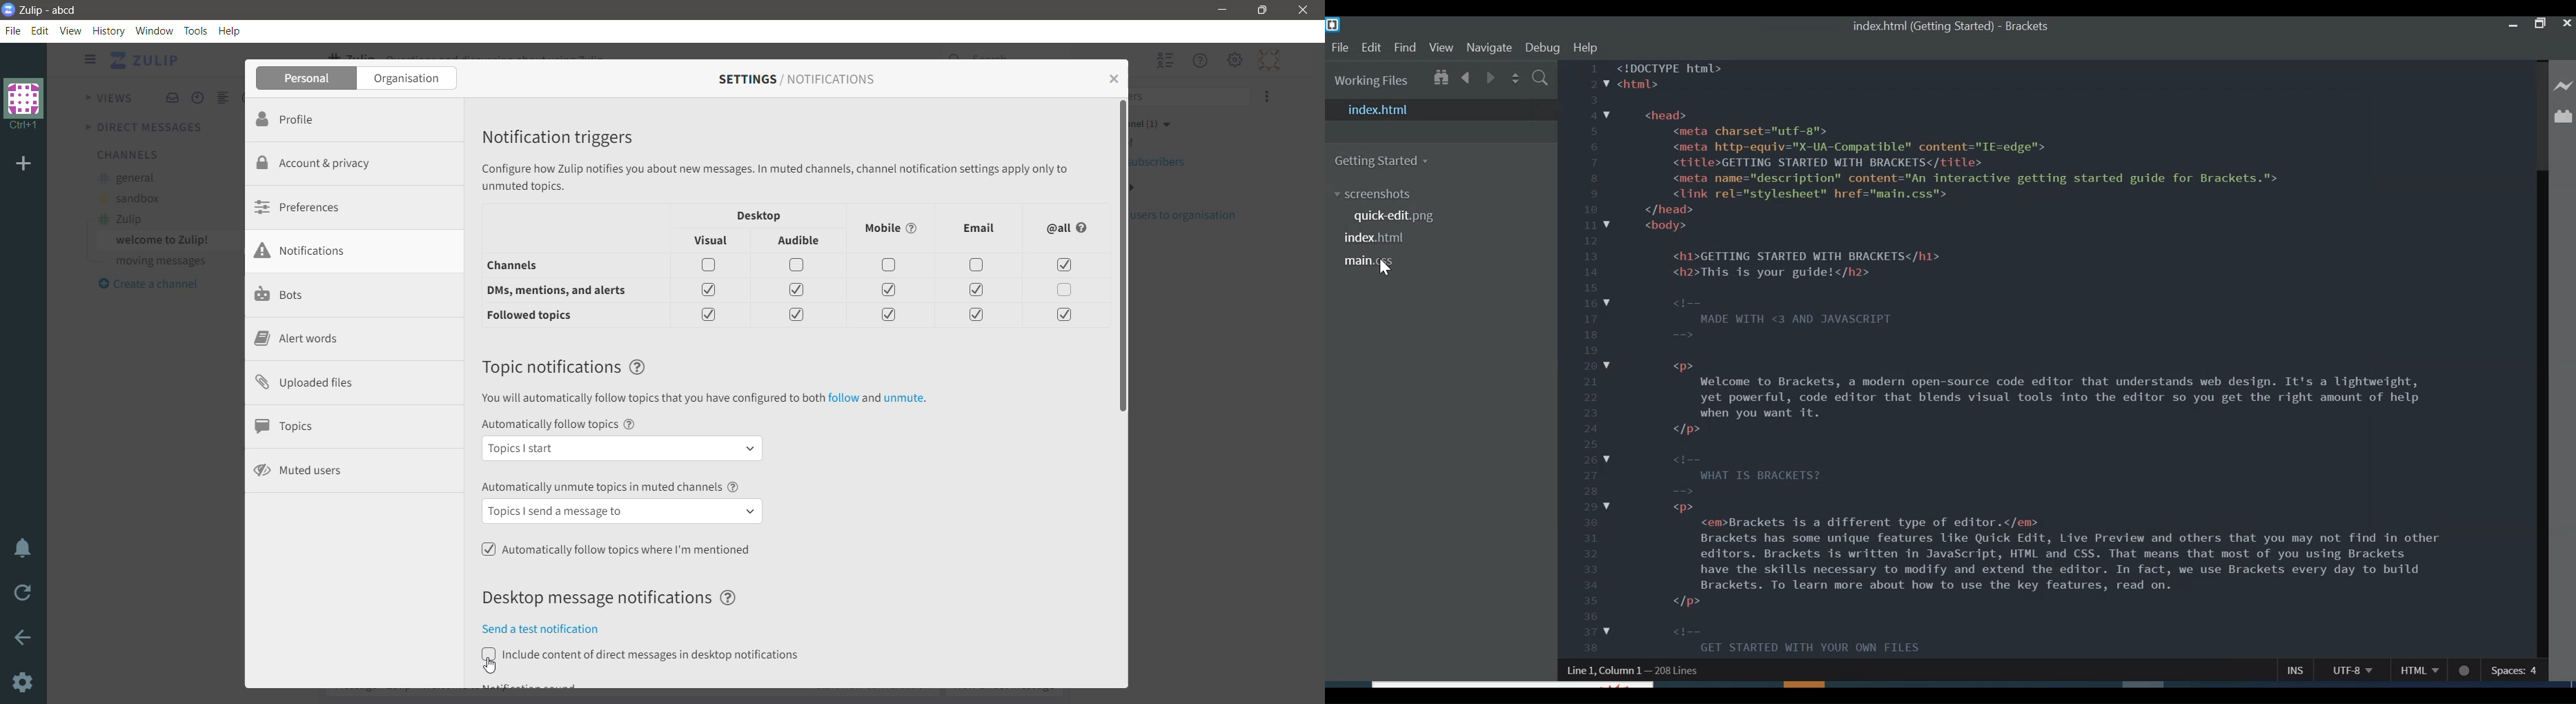  Describe the element at coordinates (1371, 48) in the screenshot. I see `Edit` at that location.